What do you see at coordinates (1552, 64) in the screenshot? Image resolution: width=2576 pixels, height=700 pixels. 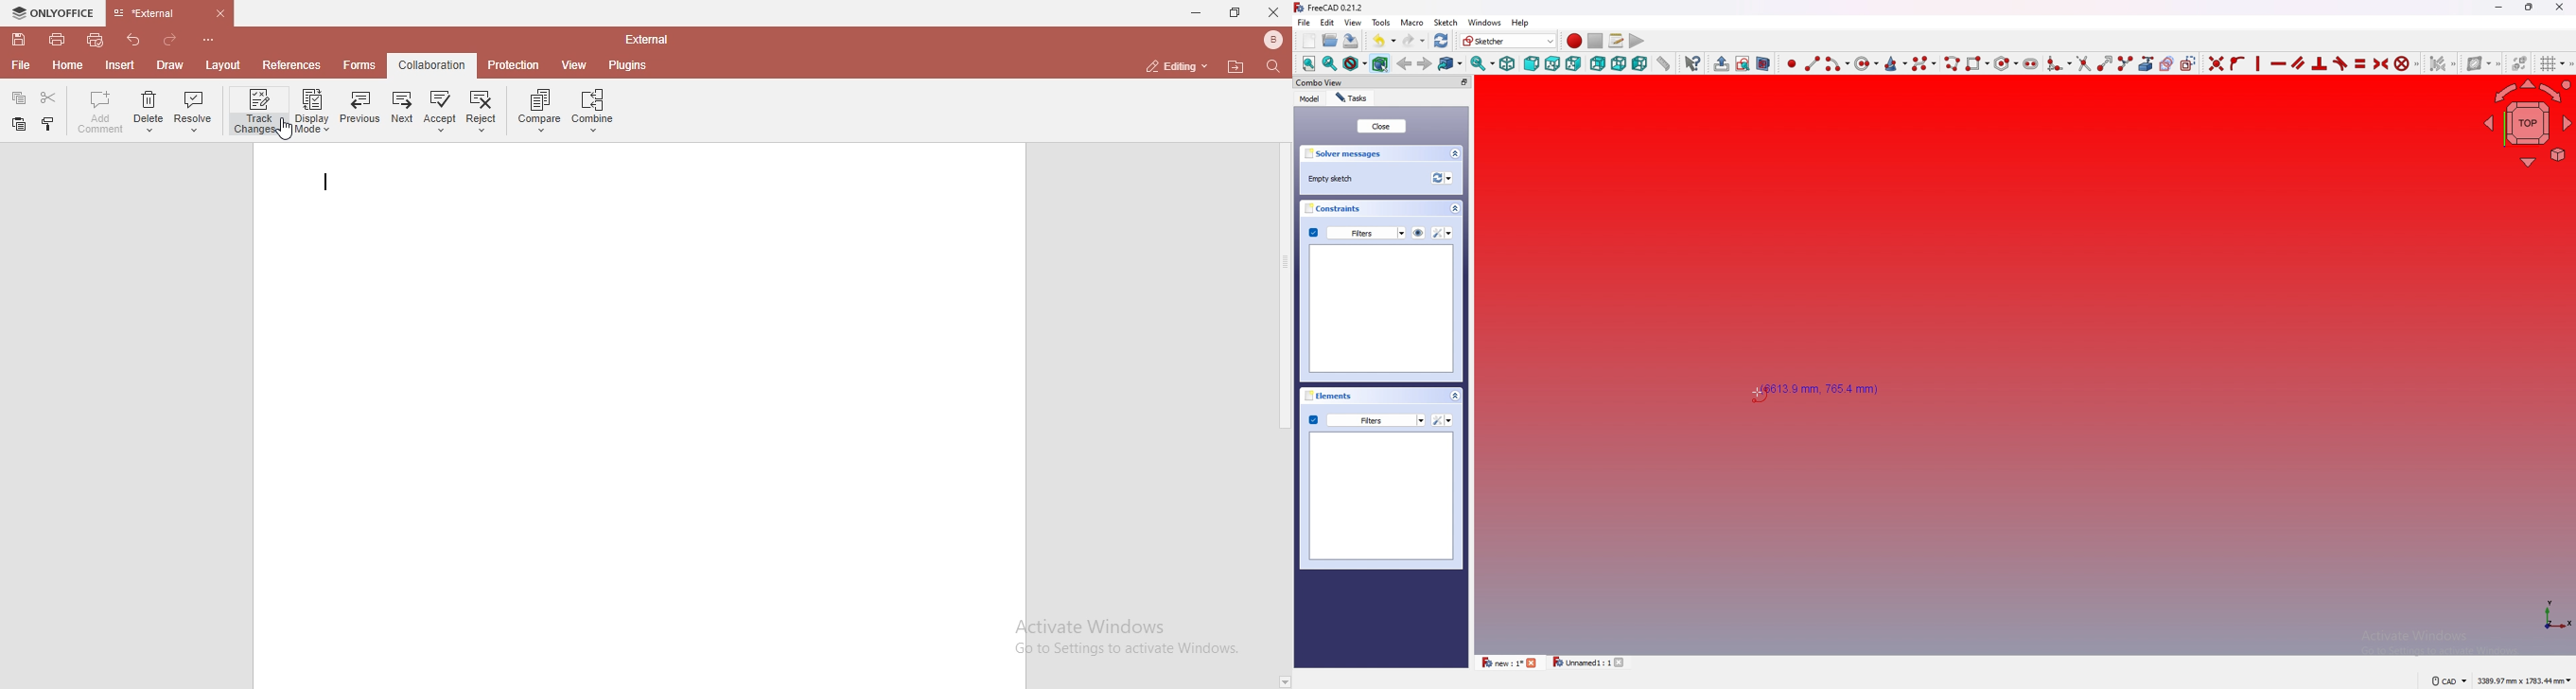 I see `top` at bounding box center [1552, 64].